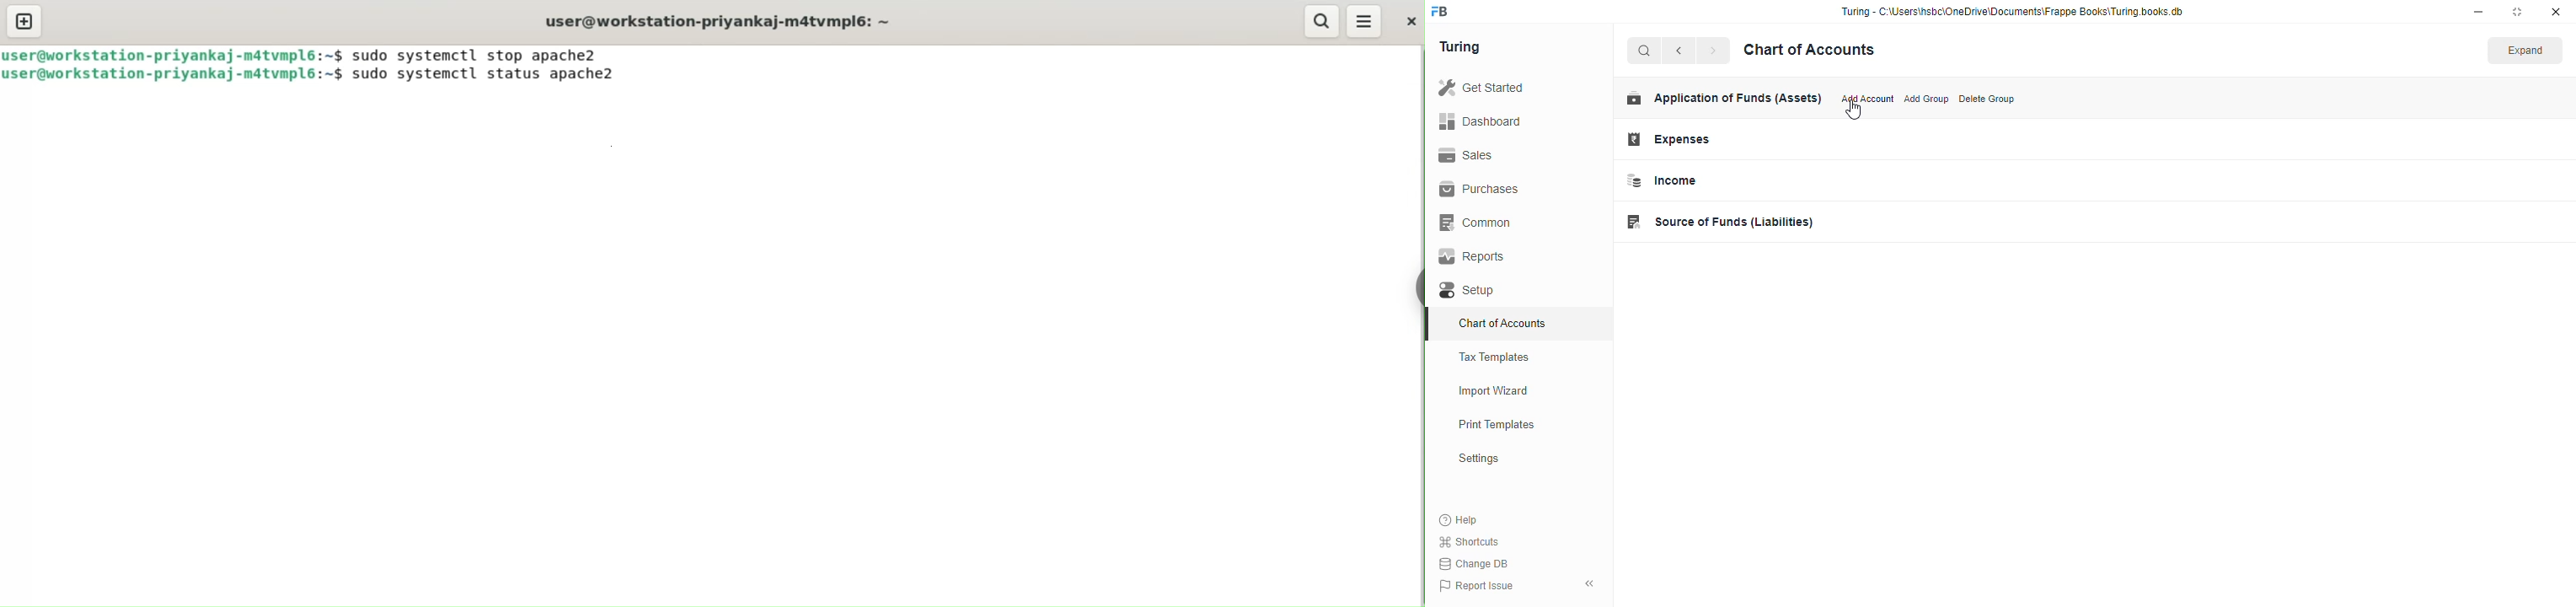 The width and height of the screenshot is (2576, 616). Describe the element at coordinates (1459, 519) in the screenshot. I see `help` at that location.